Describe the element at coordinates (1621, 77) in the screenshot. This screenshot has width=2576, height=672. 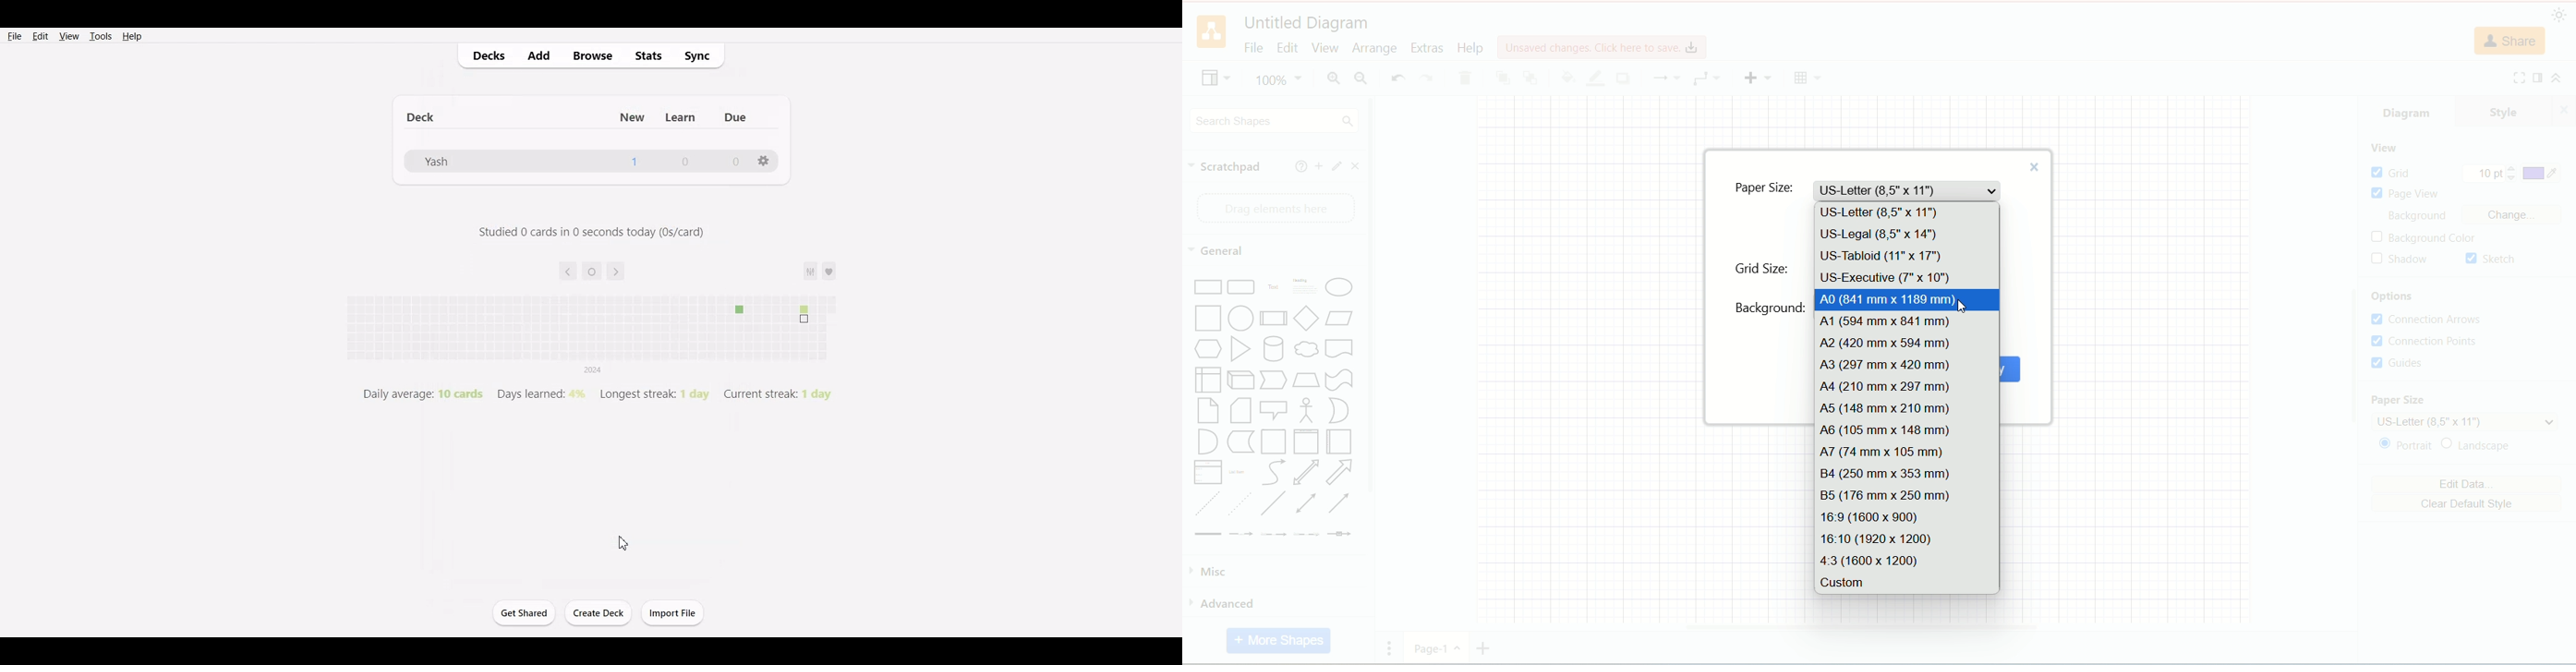
I see `shadow` at that location.